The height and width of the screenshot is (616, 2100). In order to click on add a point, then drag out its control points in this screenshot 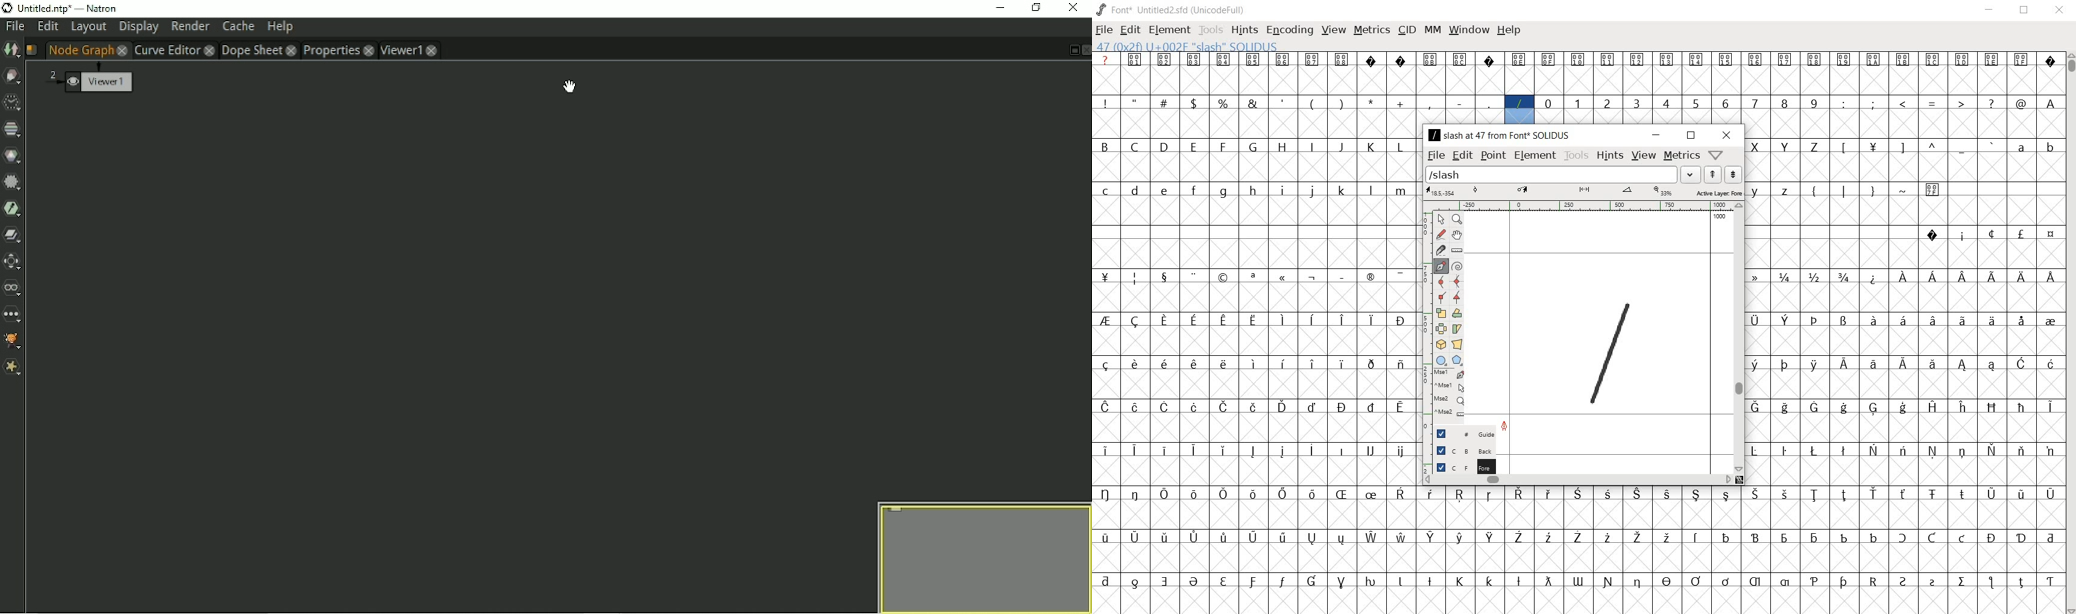, I will do `click(1442, 266)`.